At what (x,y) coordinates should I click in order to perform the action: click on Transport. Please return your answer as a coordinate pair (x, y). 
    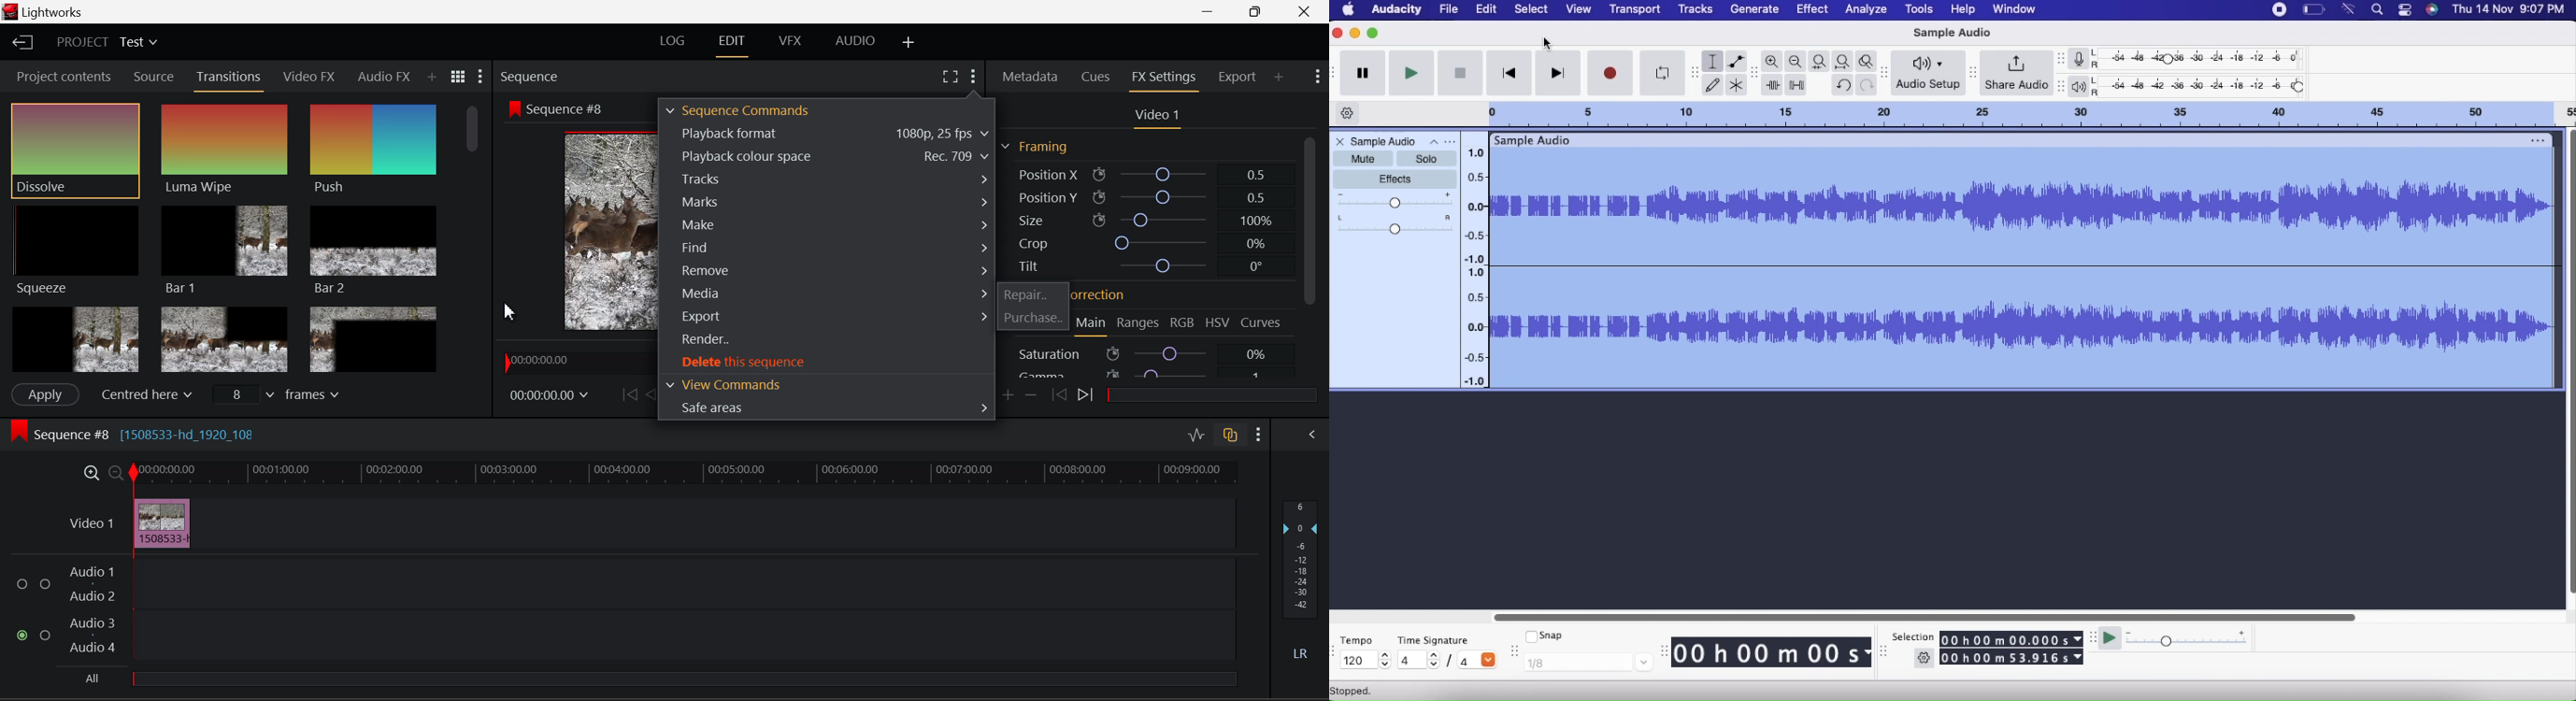
    Looking at the image, I should click on (1634, 10).